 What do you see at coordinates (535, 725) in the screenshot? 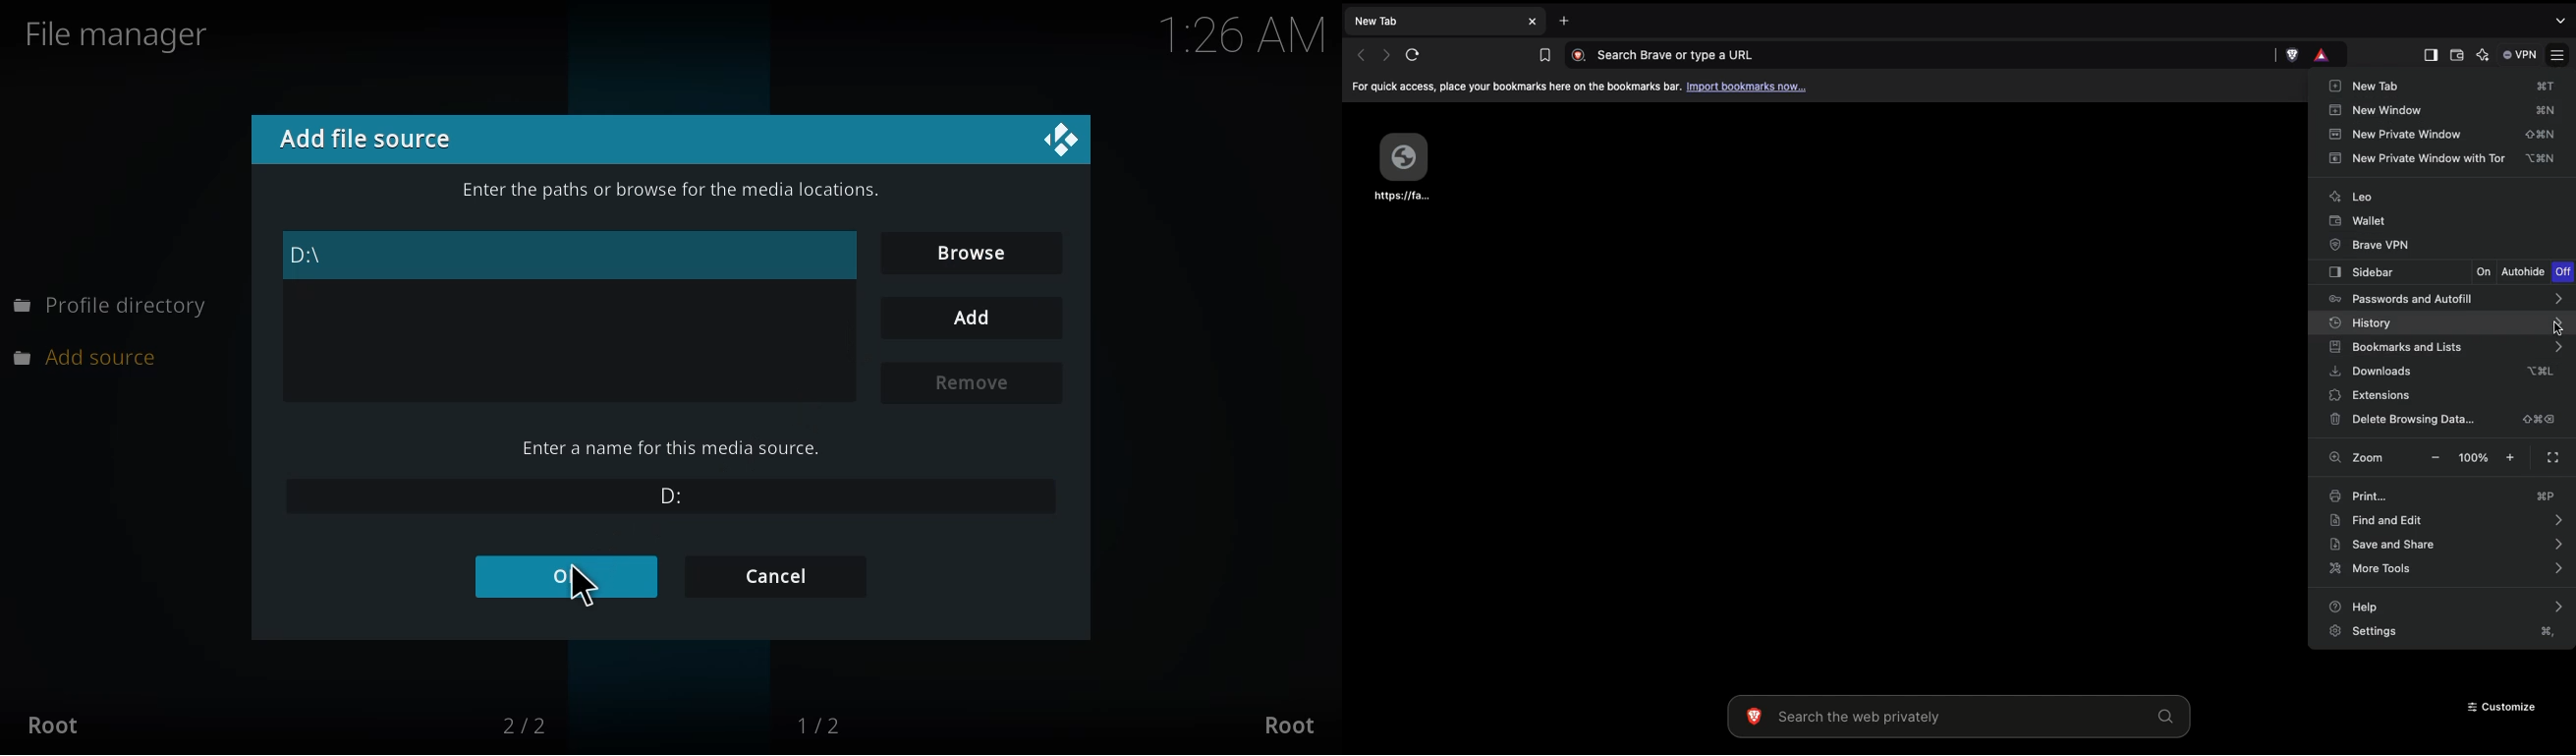
I see `2/2` at bounding box center [535, 725].